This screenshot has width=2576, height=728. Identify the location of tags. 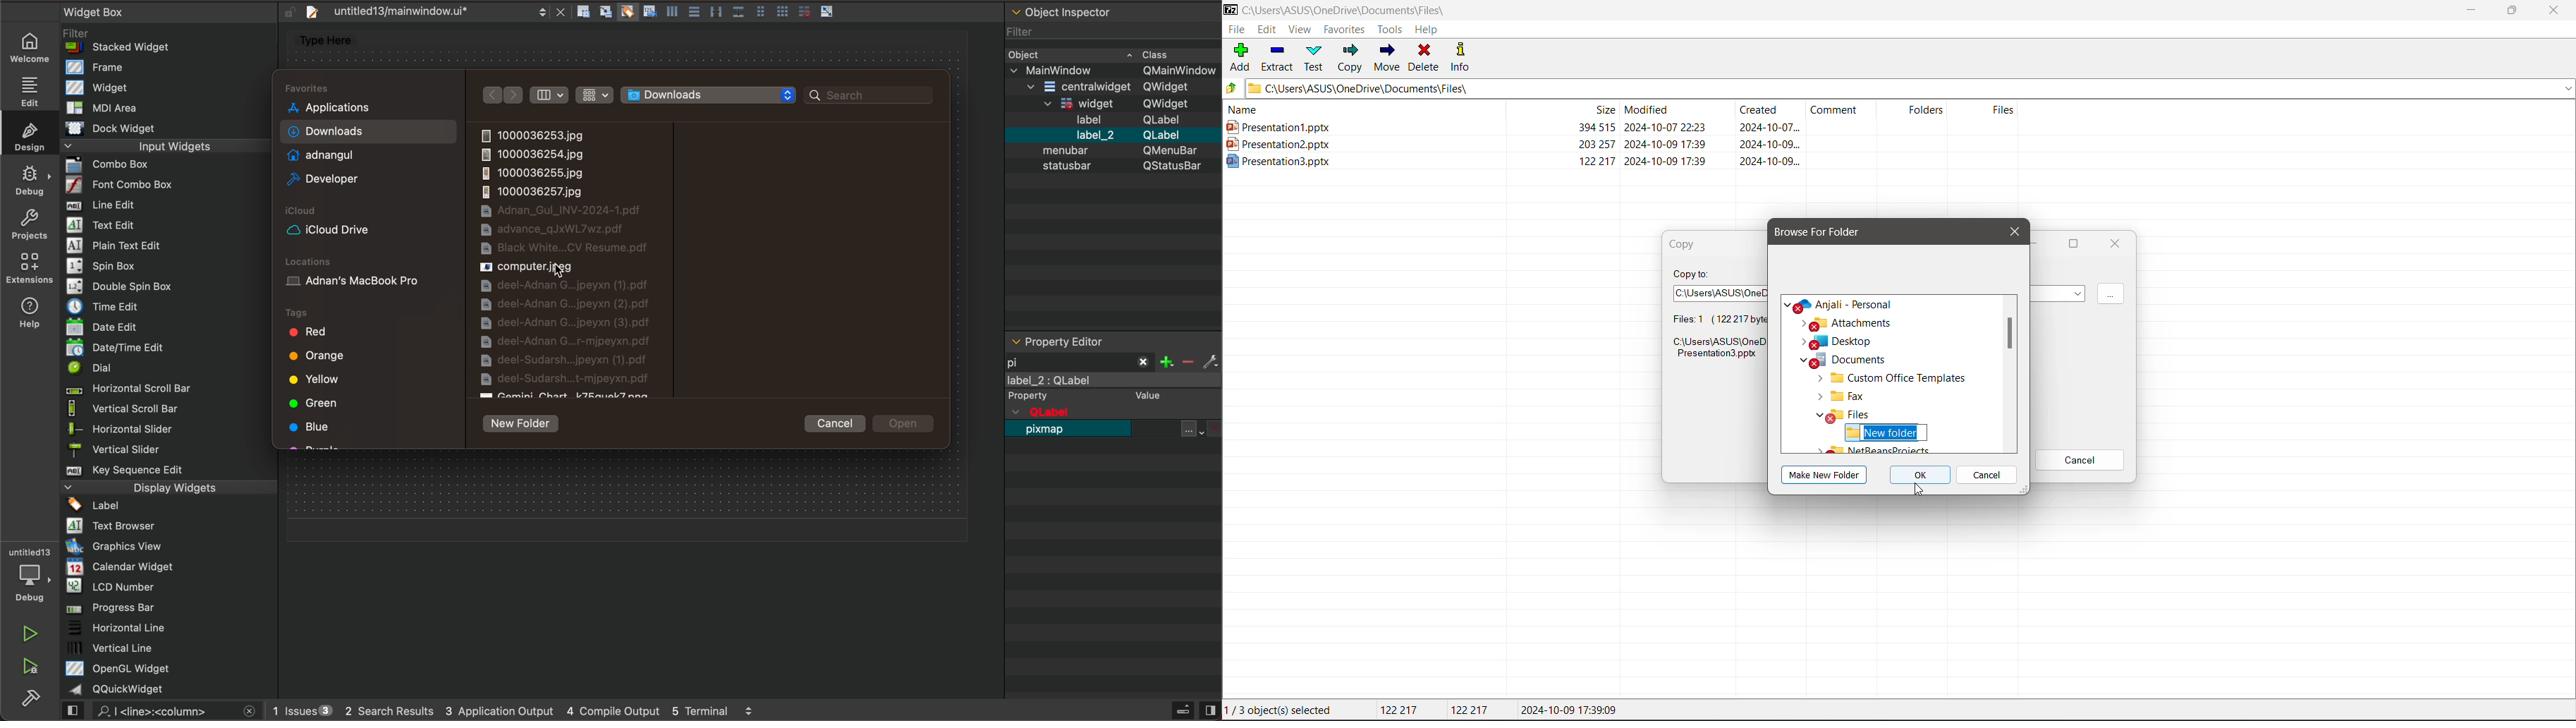
(317, 311).